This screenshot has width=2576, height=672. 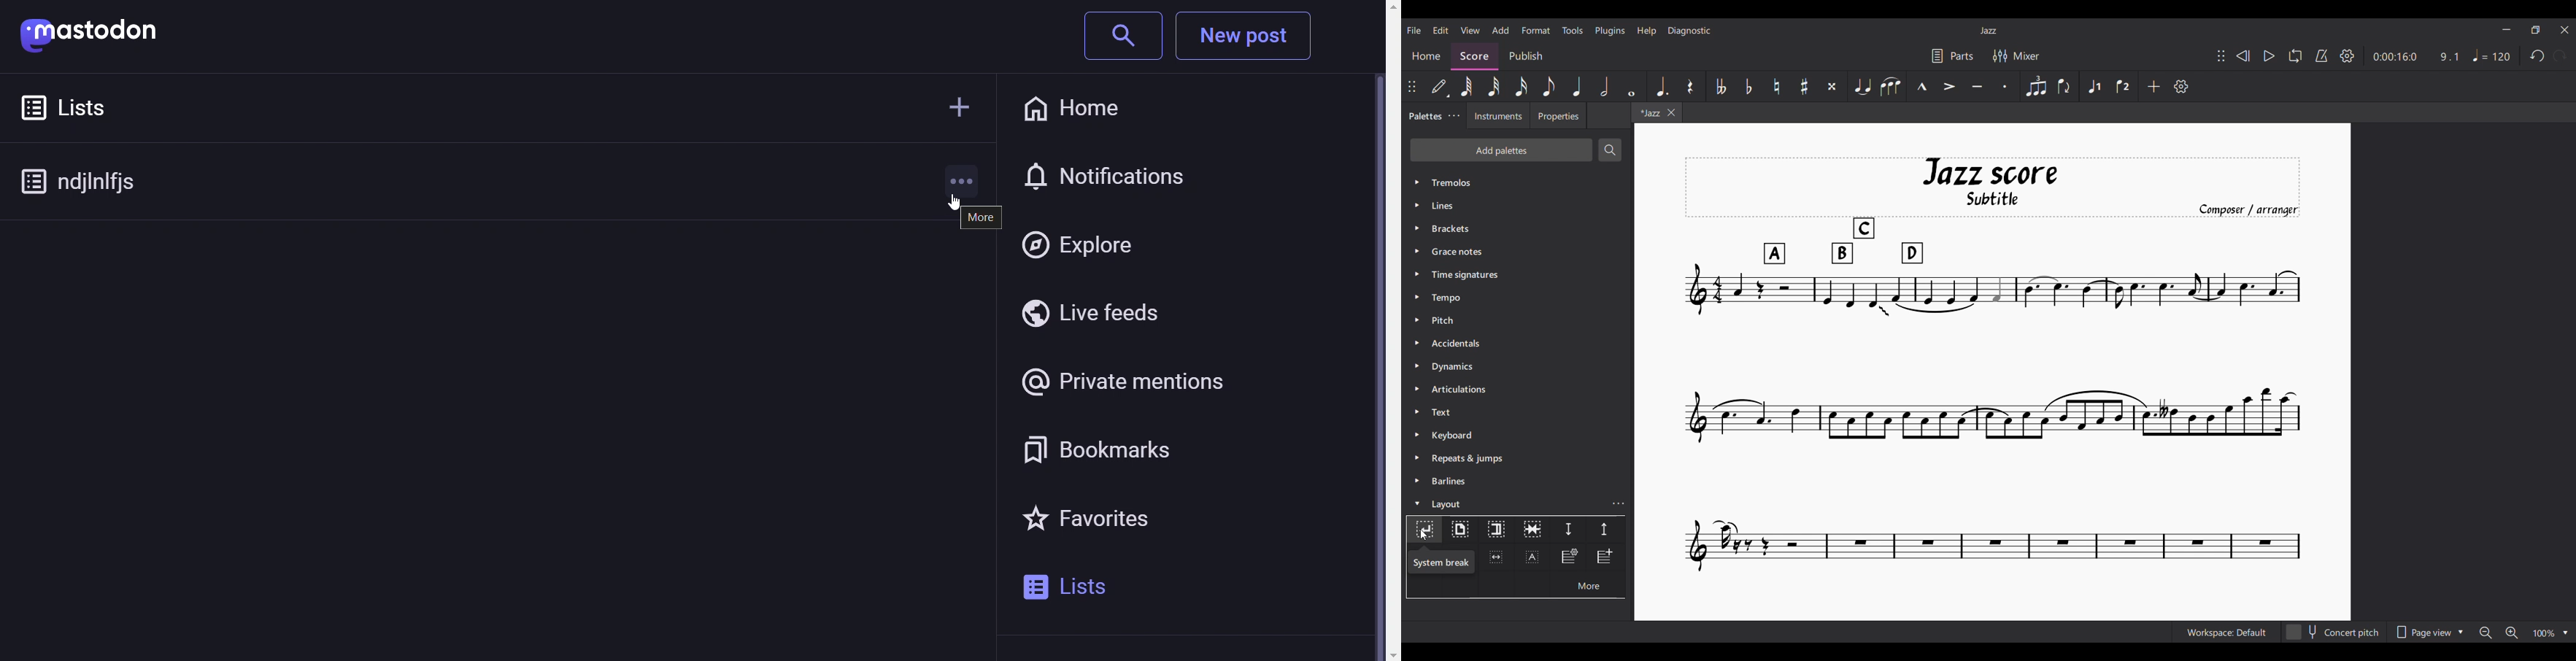 What do you see at coordinates (2036, 86) in the screenshot?
I see `Tuplet` at bounding box center [2036, 86].